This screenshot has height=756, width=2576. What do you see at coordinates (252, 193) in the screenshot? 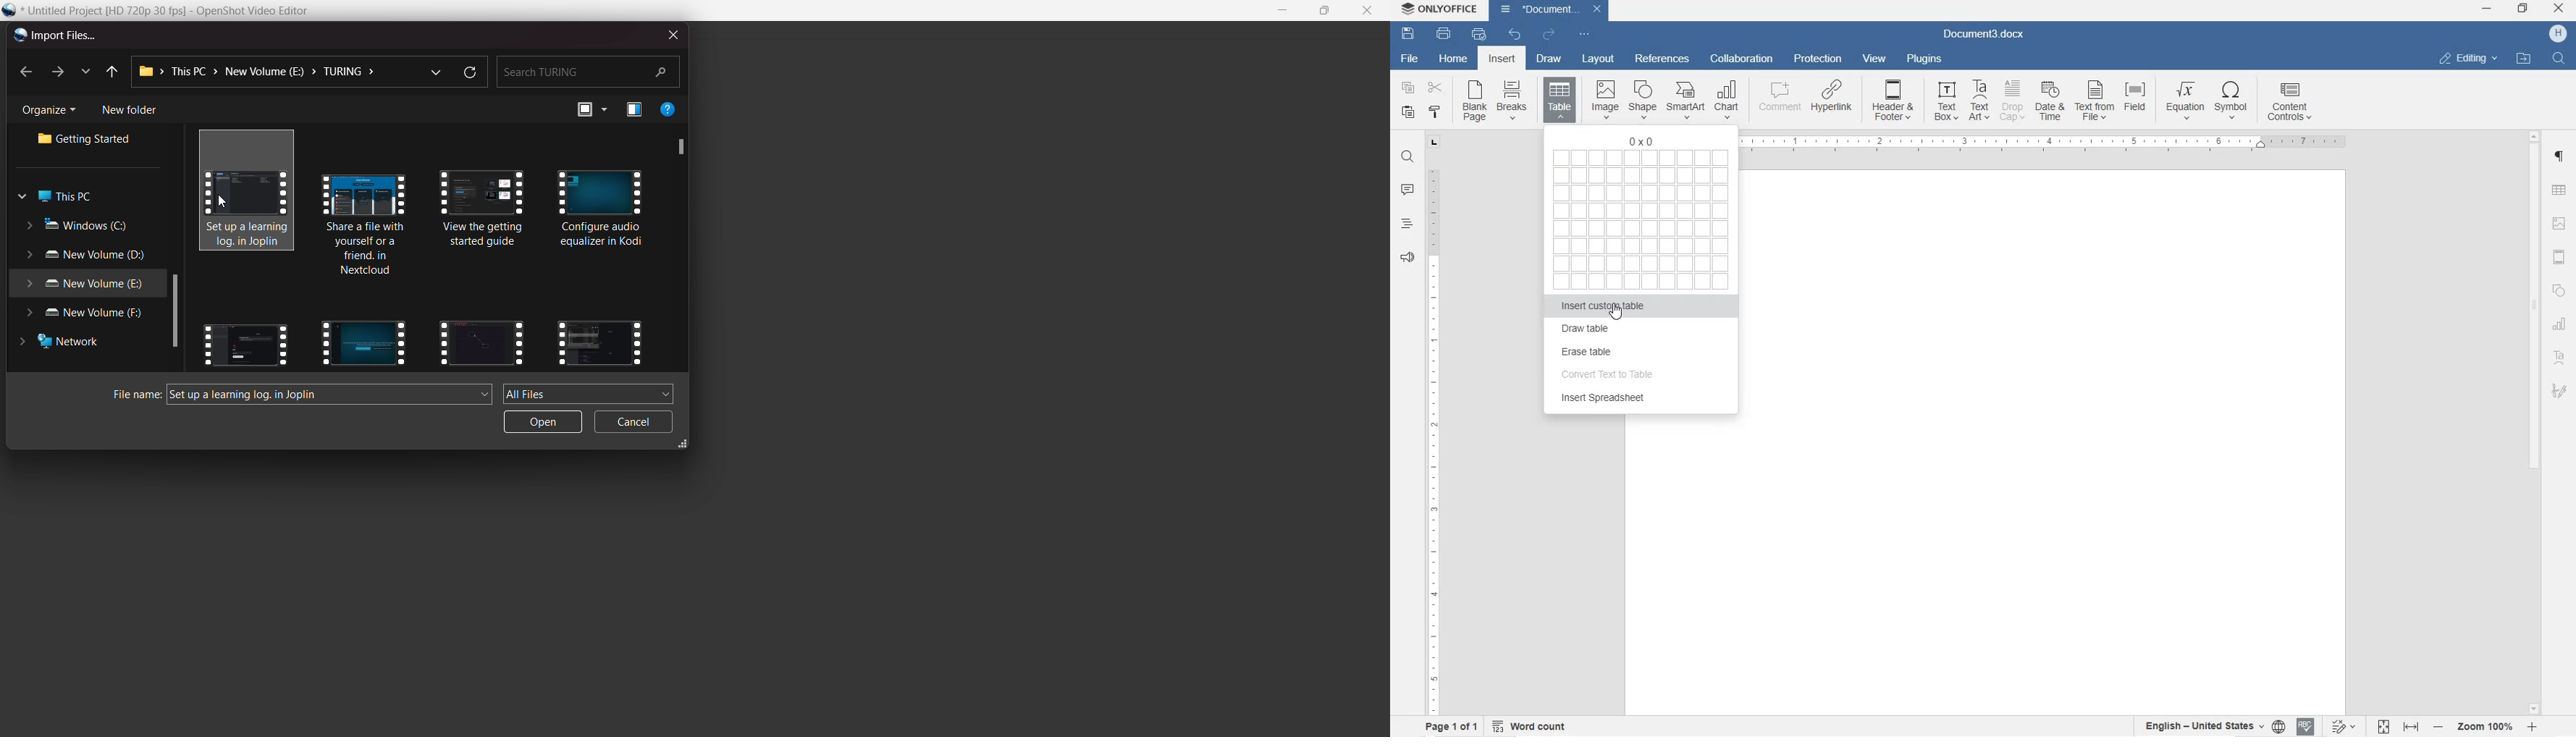
I see `selected video` at bounding box center [252, 193].